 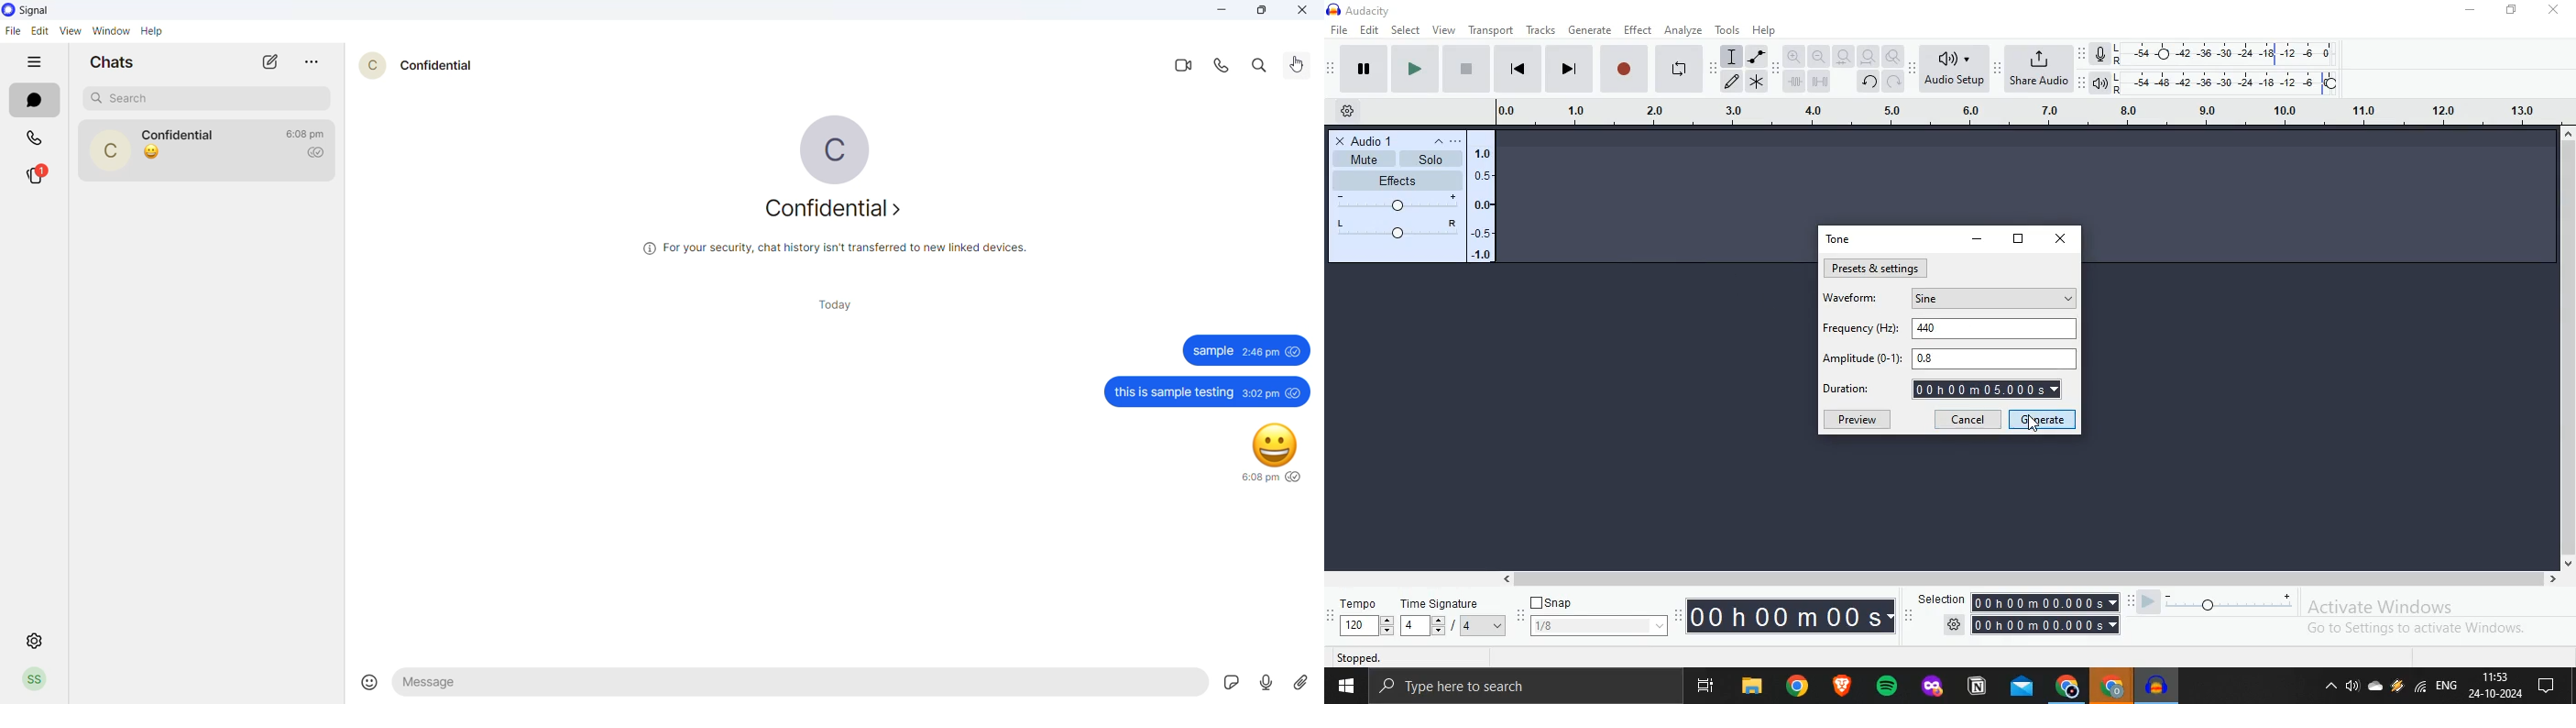 What do you see at coordinates (1372, 30) in the screenshot?
I see `Edit` at bounding box center [1372, 30].